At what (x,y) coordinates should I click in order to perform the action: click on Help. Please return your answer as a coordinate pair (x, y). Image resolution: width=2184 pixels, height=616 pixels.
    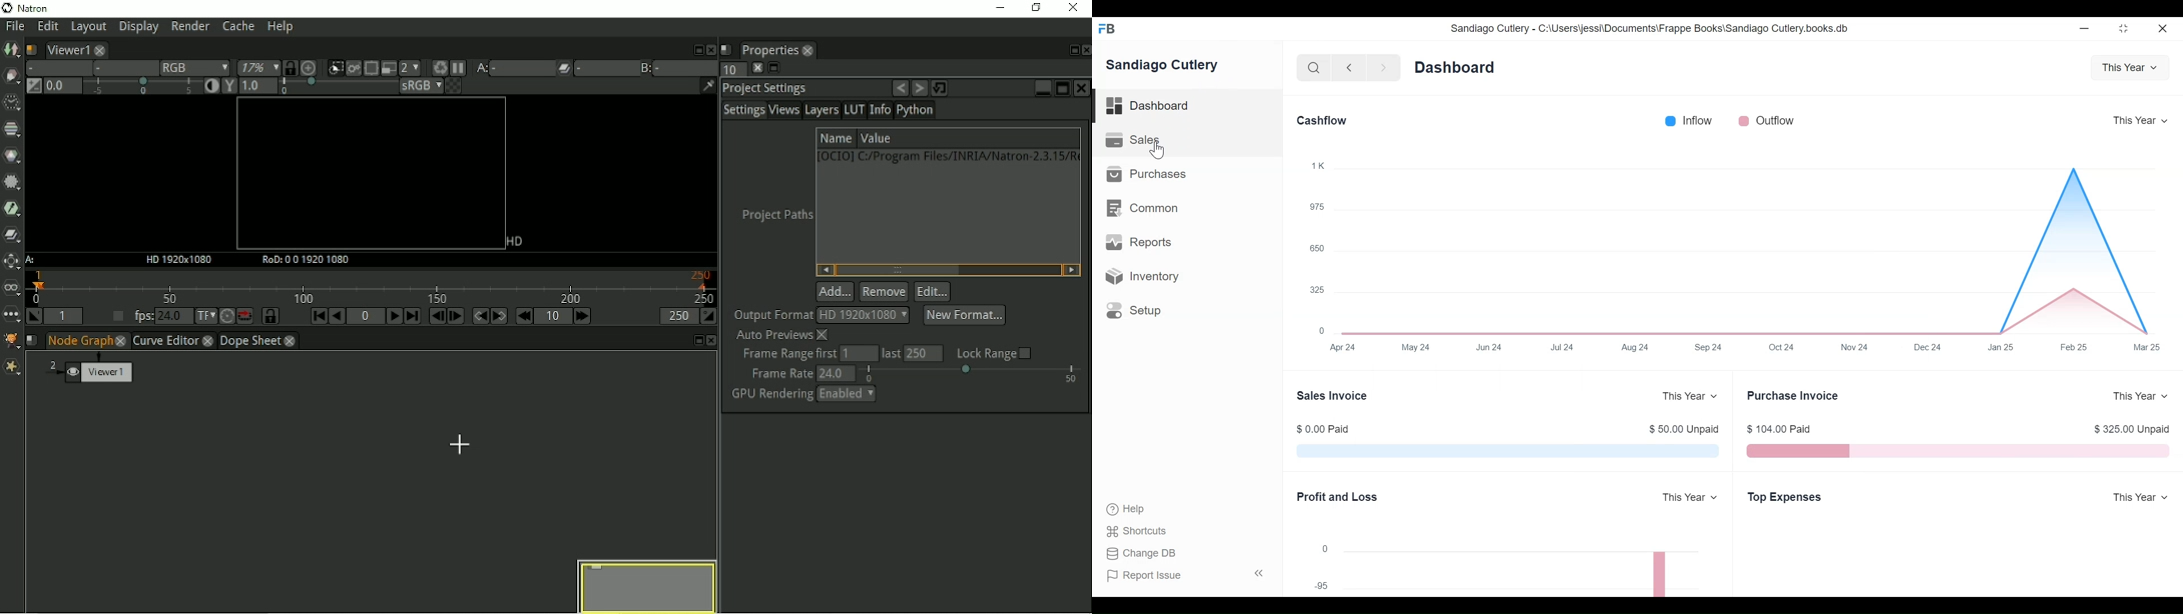
    Looking at the image, I should click on (1128, 510).